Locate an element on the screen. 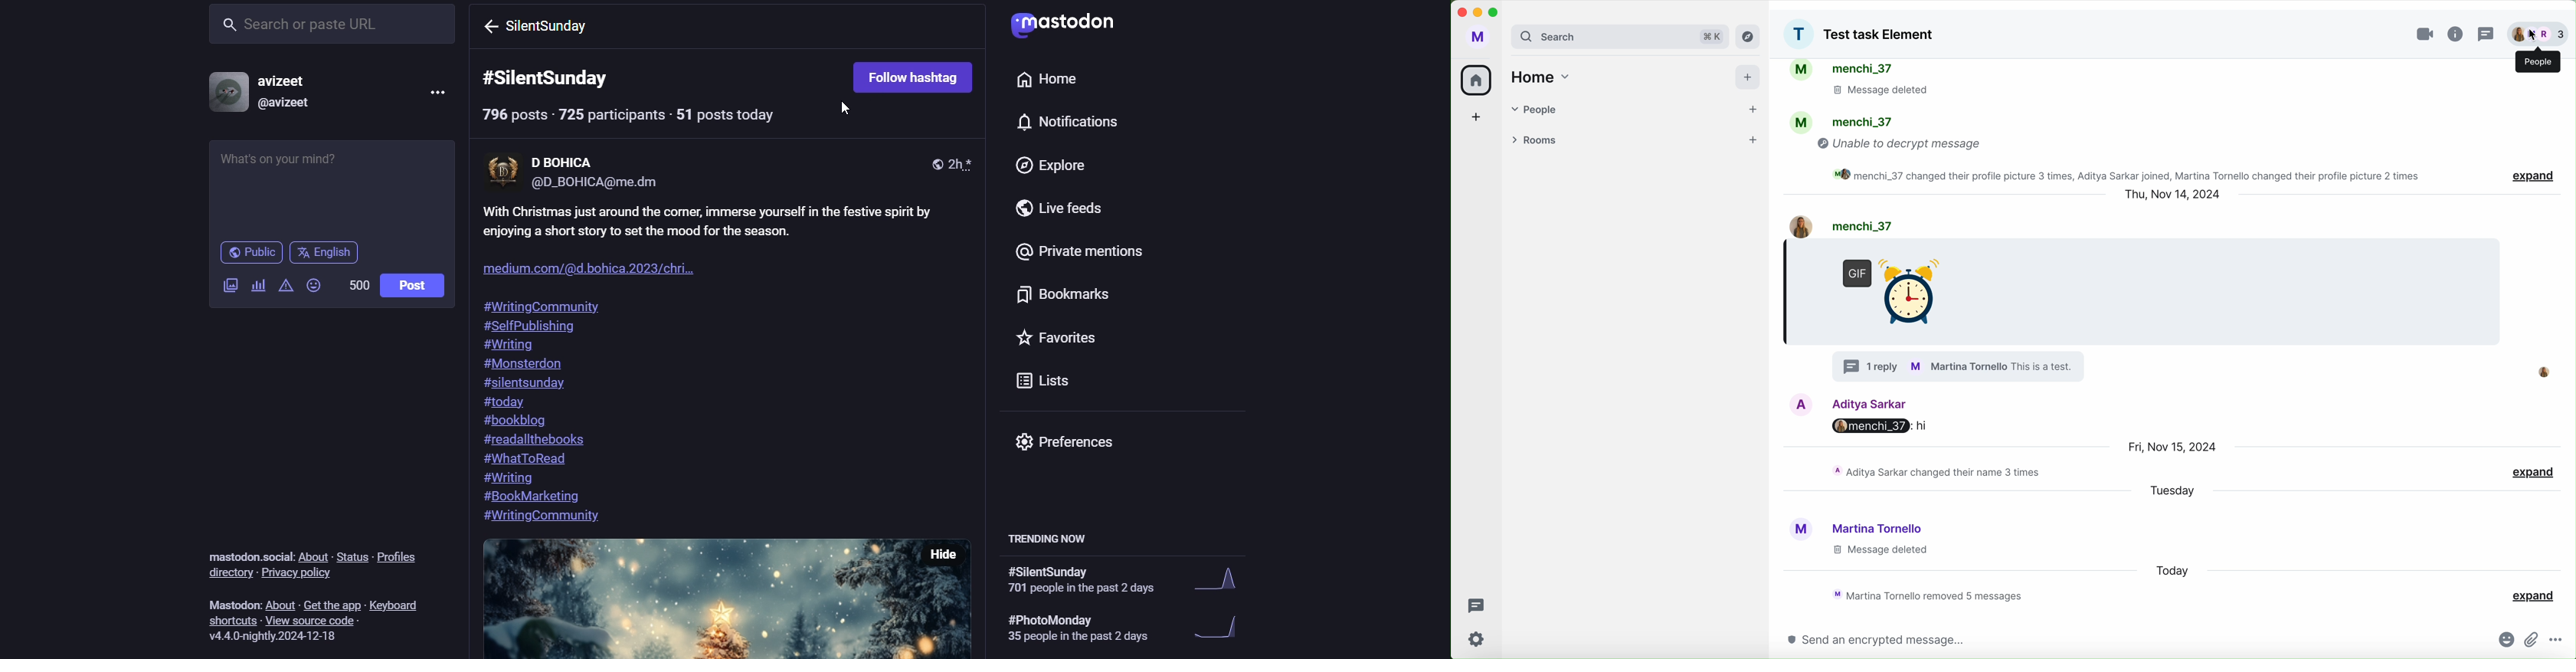  today is located at coordinates (2173, 571).